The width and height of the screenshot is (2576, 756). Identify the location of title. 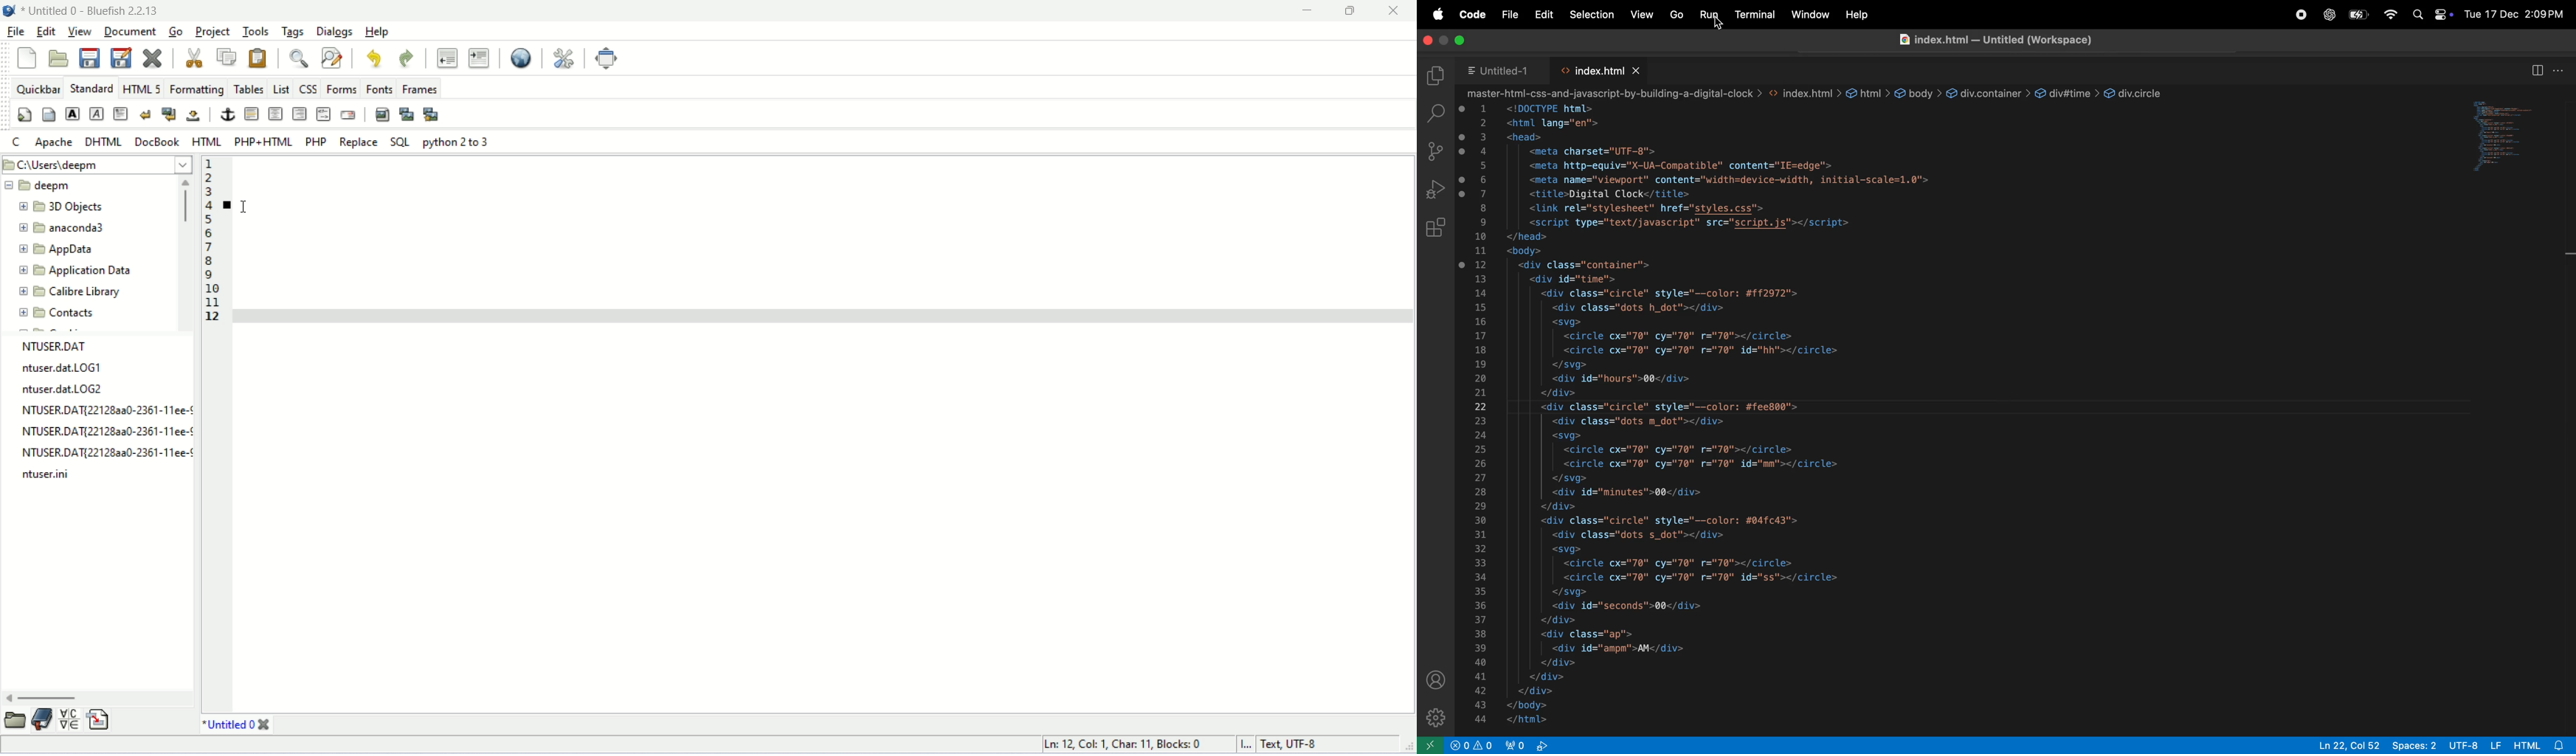
(237, 724).